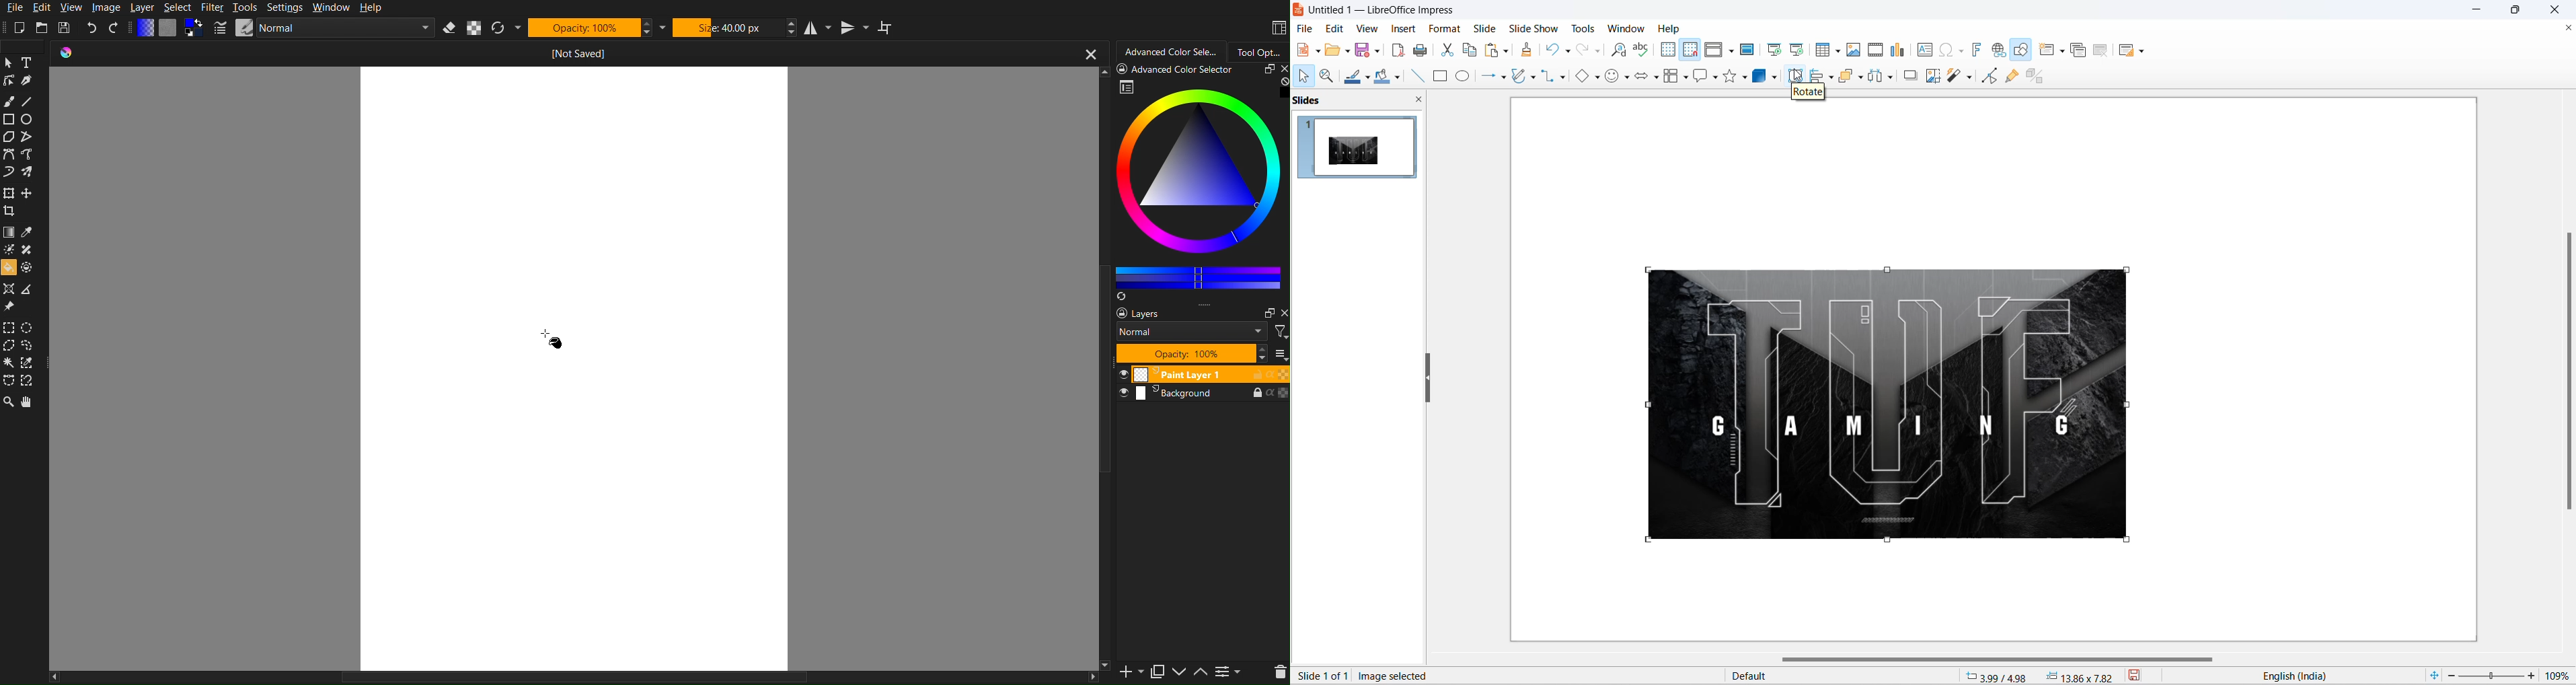  What do you see at coordinates (1332, 52) in the screenshot?
I see `open file` at bounding box center [1332, 52].